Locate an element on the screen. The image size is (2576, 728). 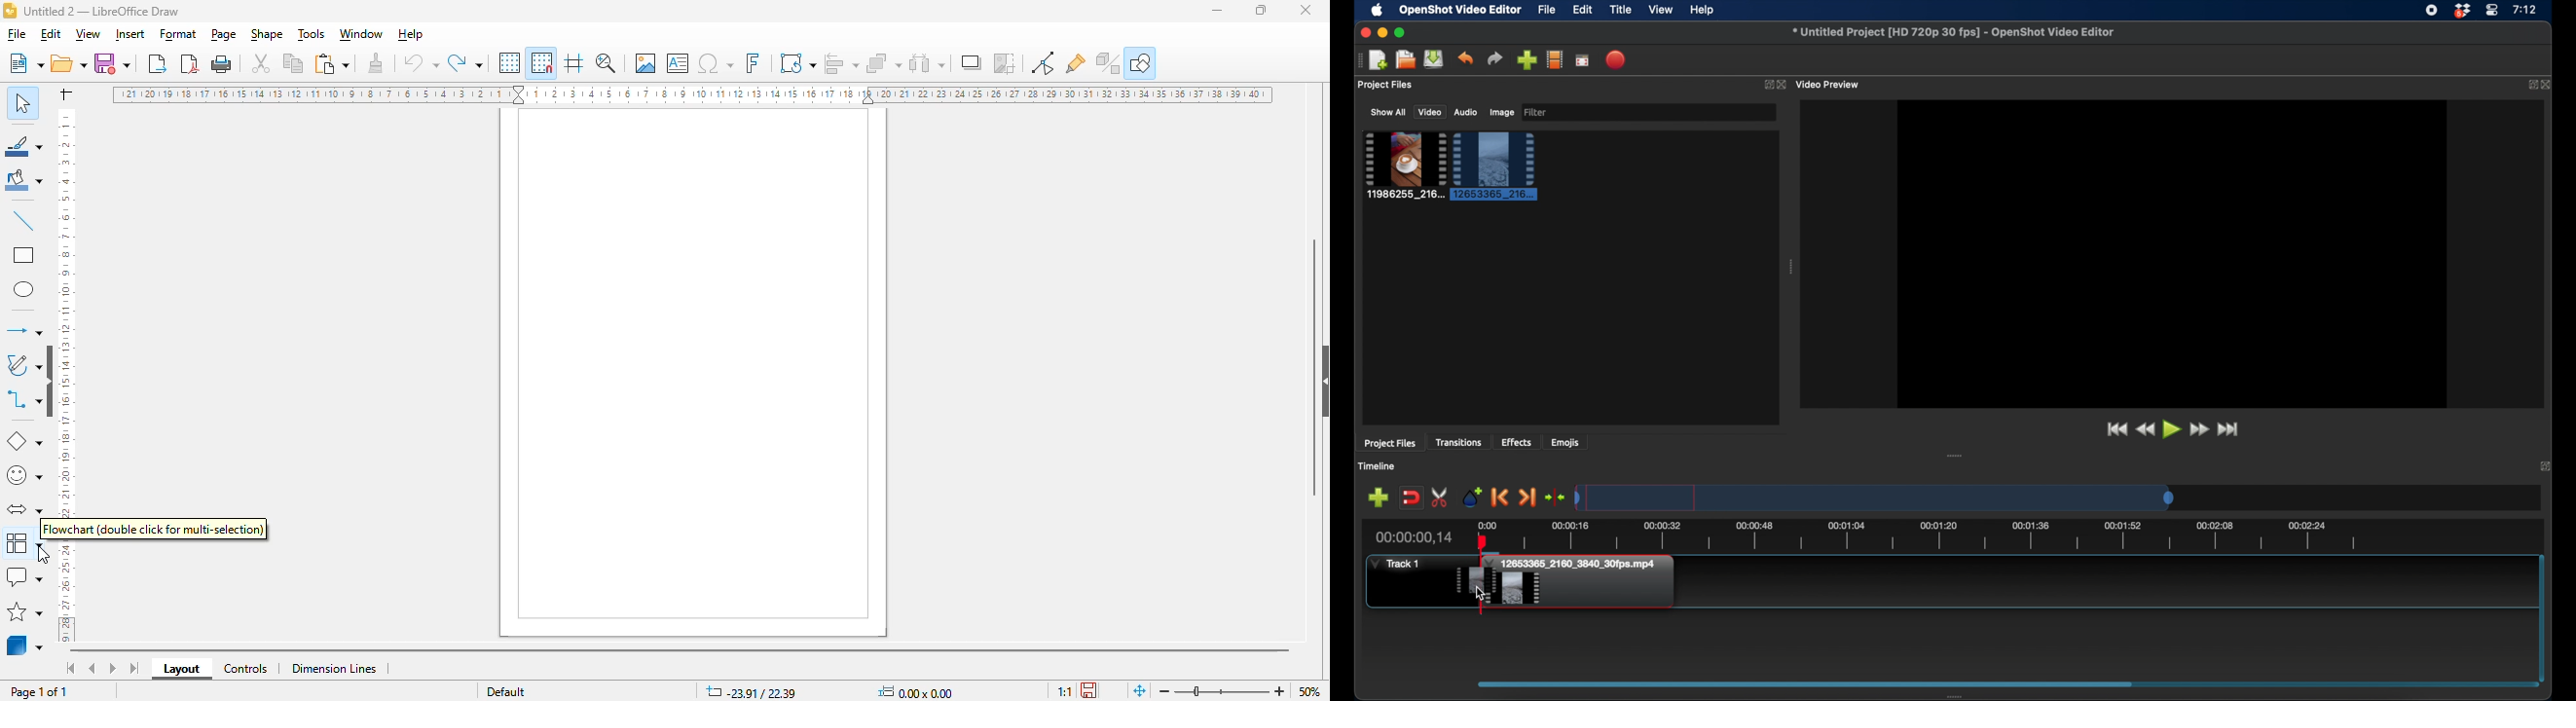
connectors is located at coordinates (24, 400).